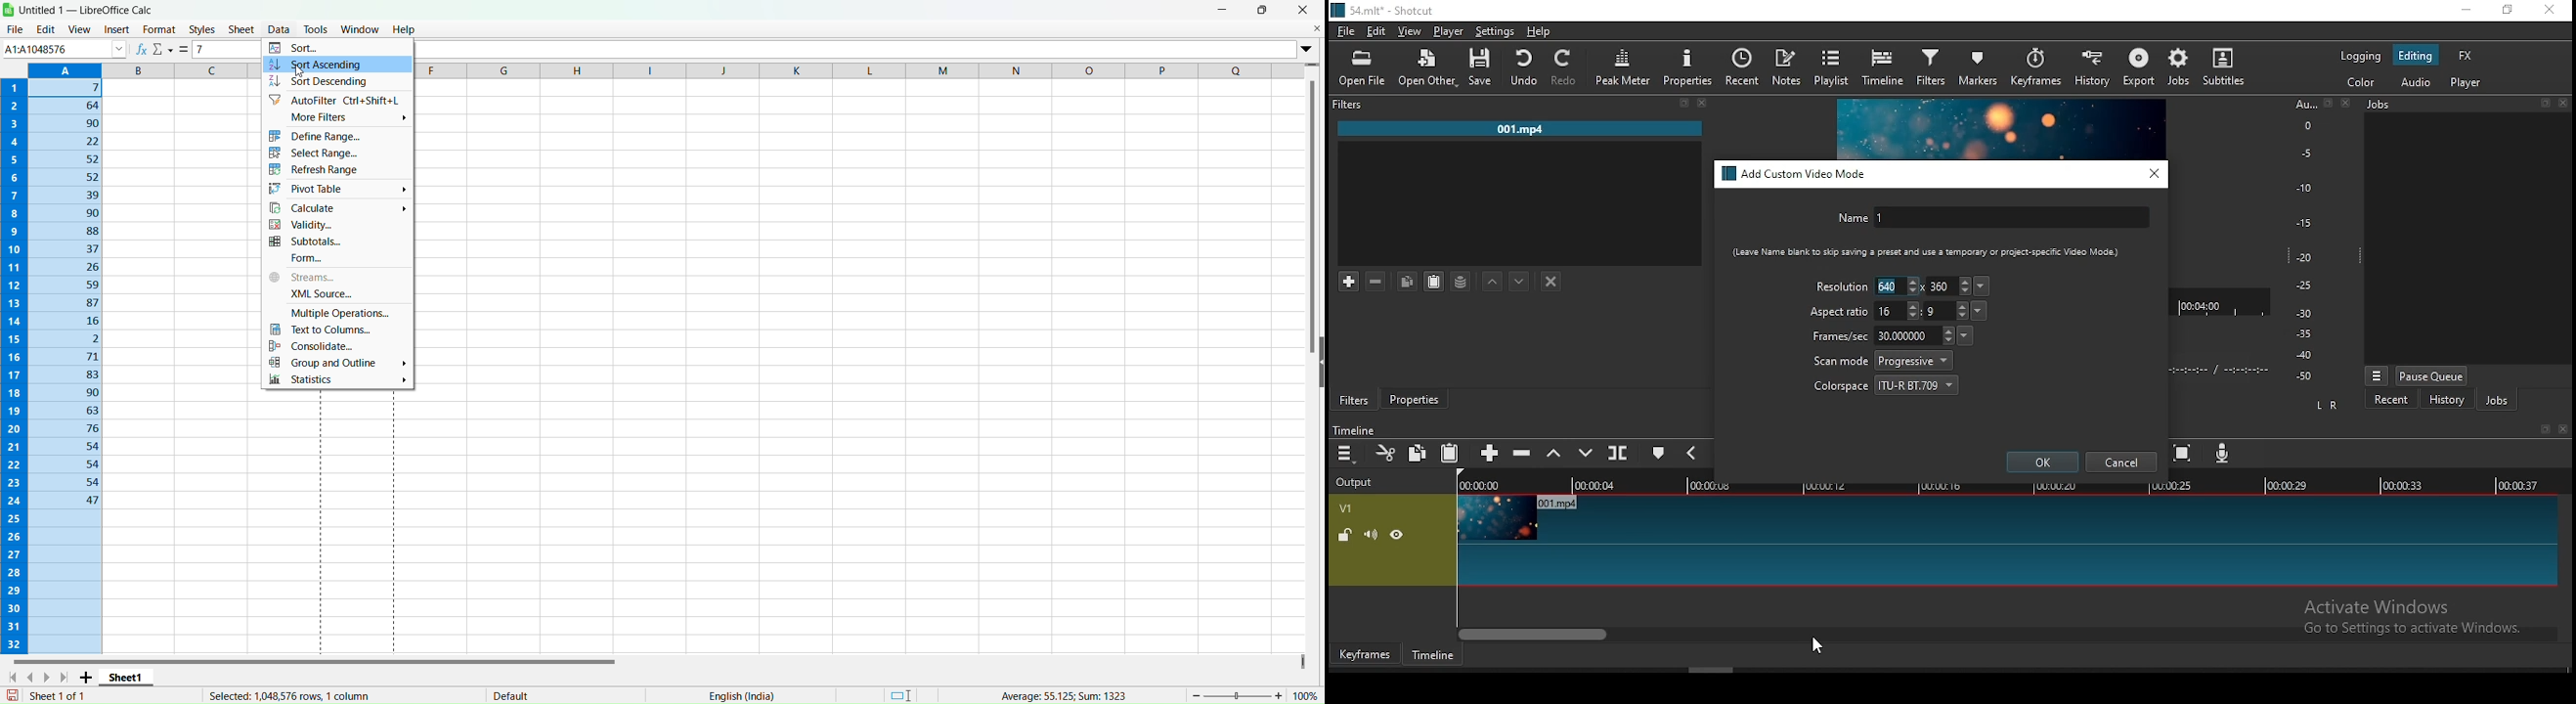 The height and width of the screenshot is (728, 2576). I want to click on 00:00:37, so click(2521, 485).